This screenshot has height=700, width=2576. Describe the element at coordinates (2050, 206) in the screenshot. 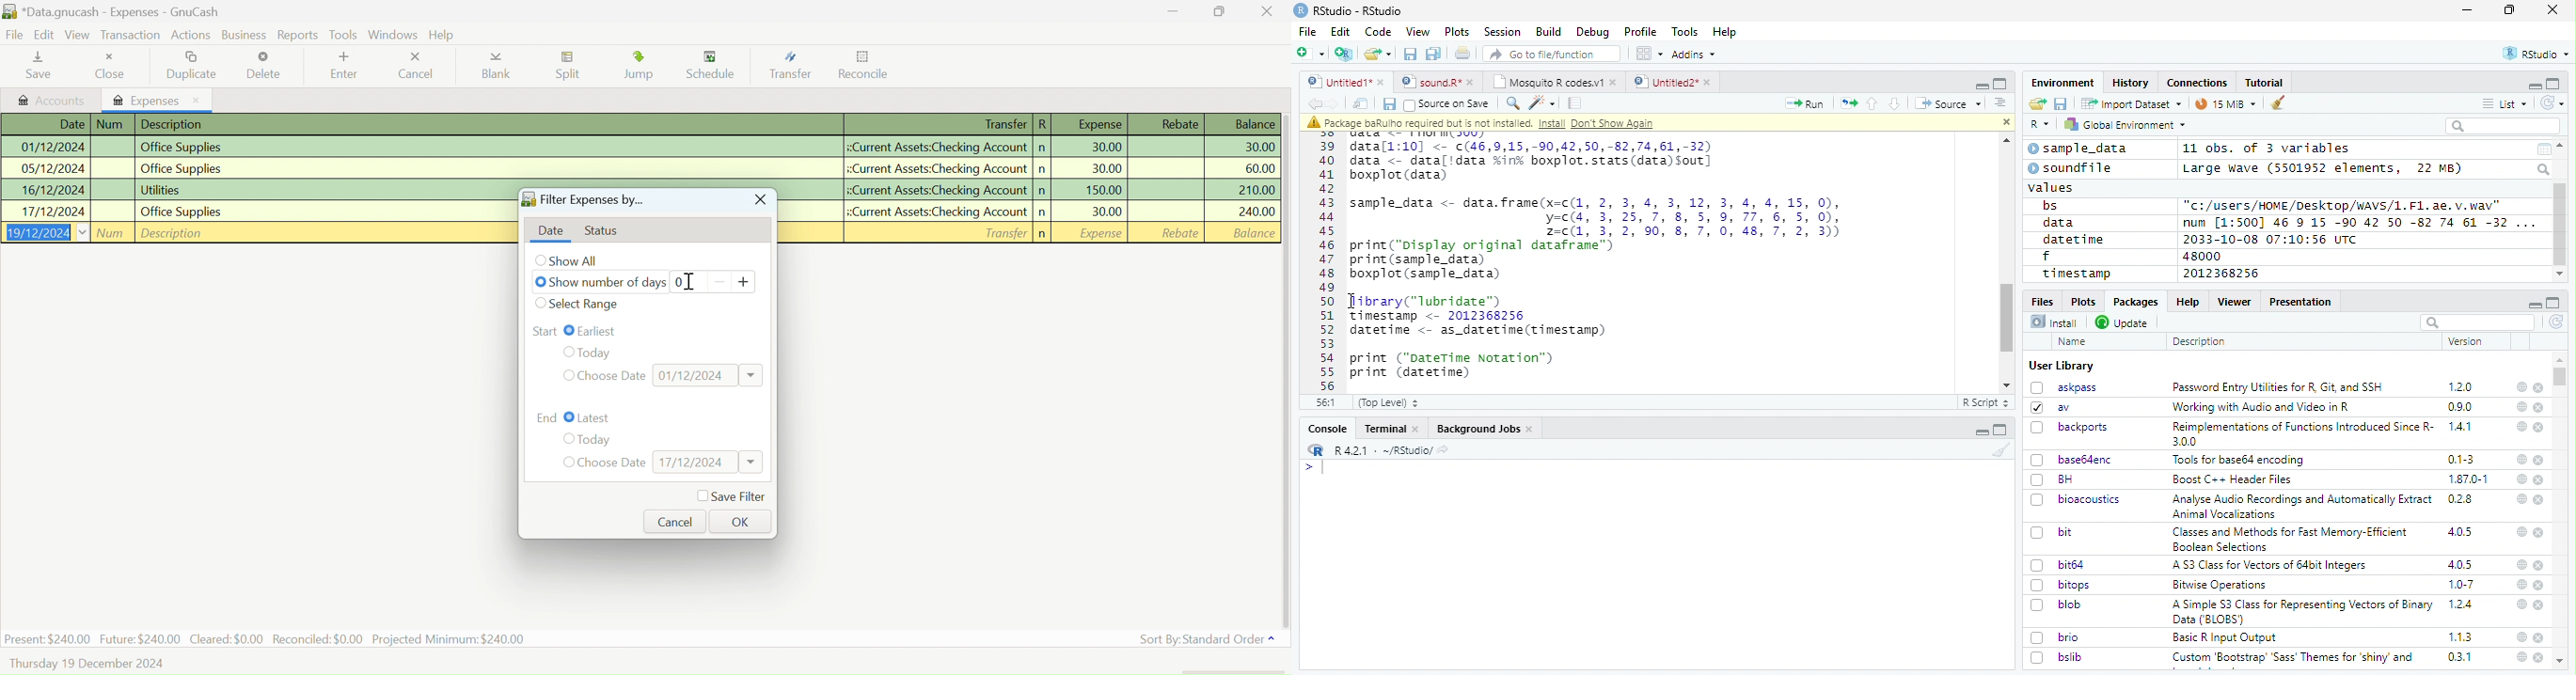

I see `bs` at that location.